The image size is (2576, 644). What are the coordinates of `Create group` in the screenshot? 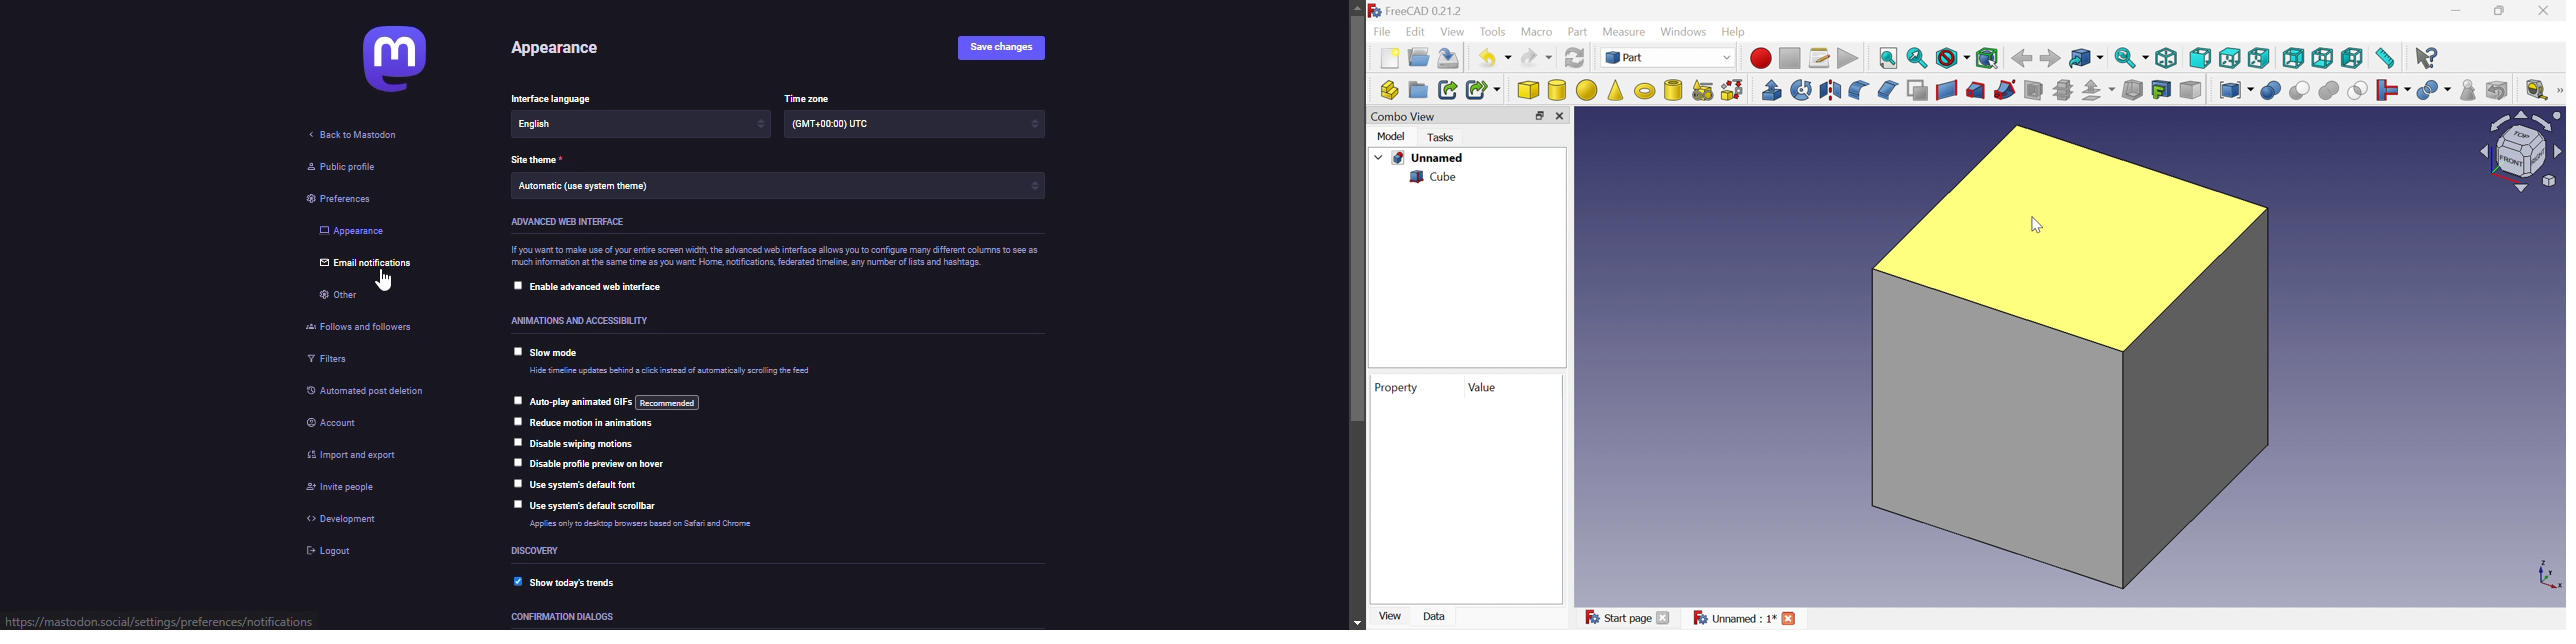 It's located at (1418, 89).